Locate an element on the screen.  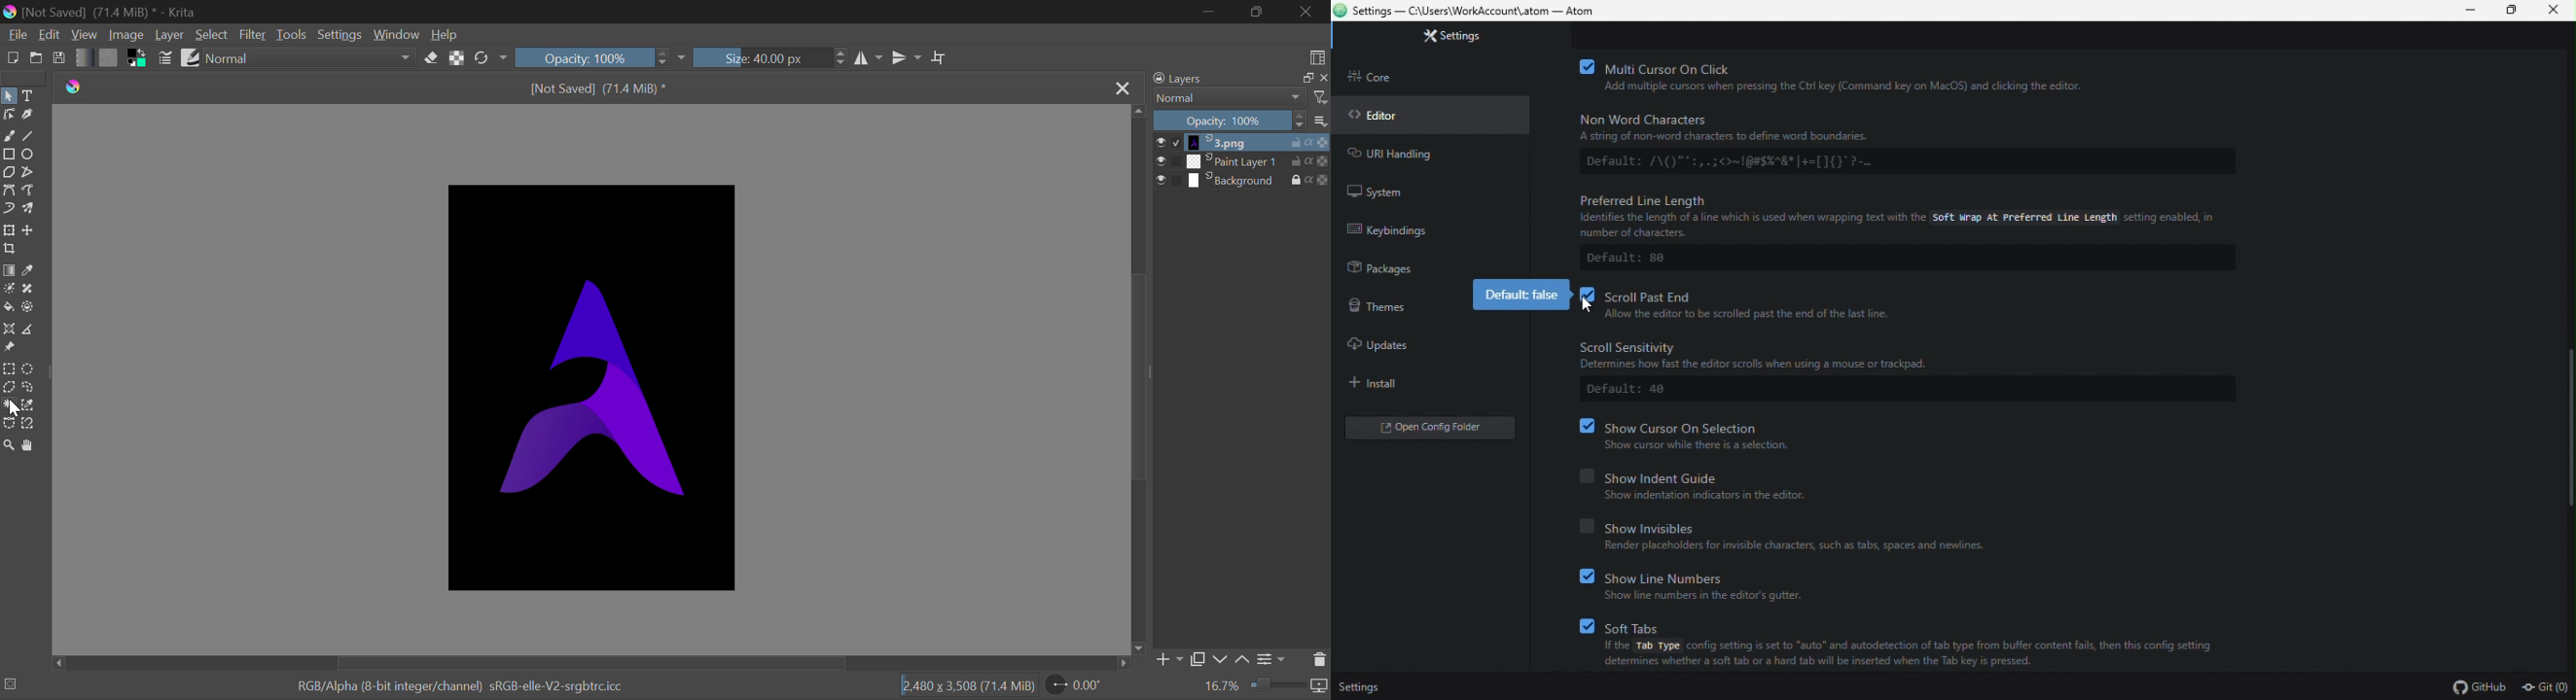
Pan is located at coordinates (32, 444).